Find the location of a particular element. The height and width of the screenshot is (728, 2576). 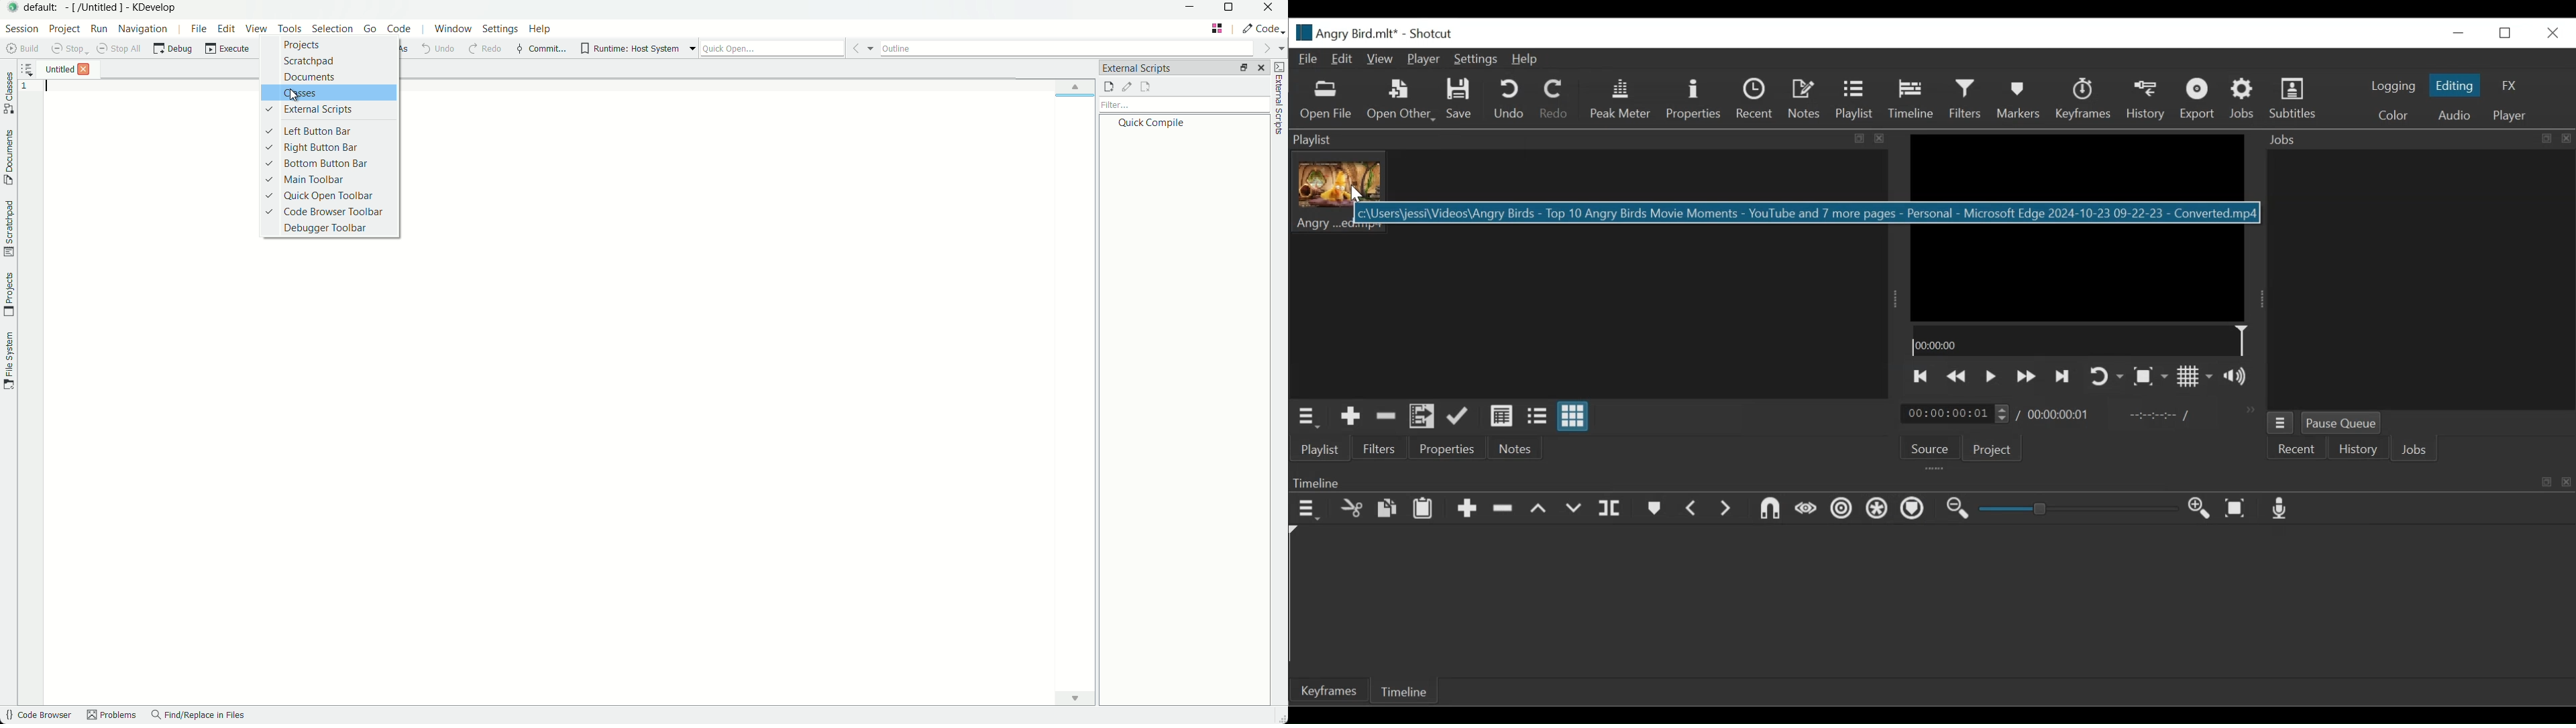

Keyframes is located at coordinates (2086, 101).